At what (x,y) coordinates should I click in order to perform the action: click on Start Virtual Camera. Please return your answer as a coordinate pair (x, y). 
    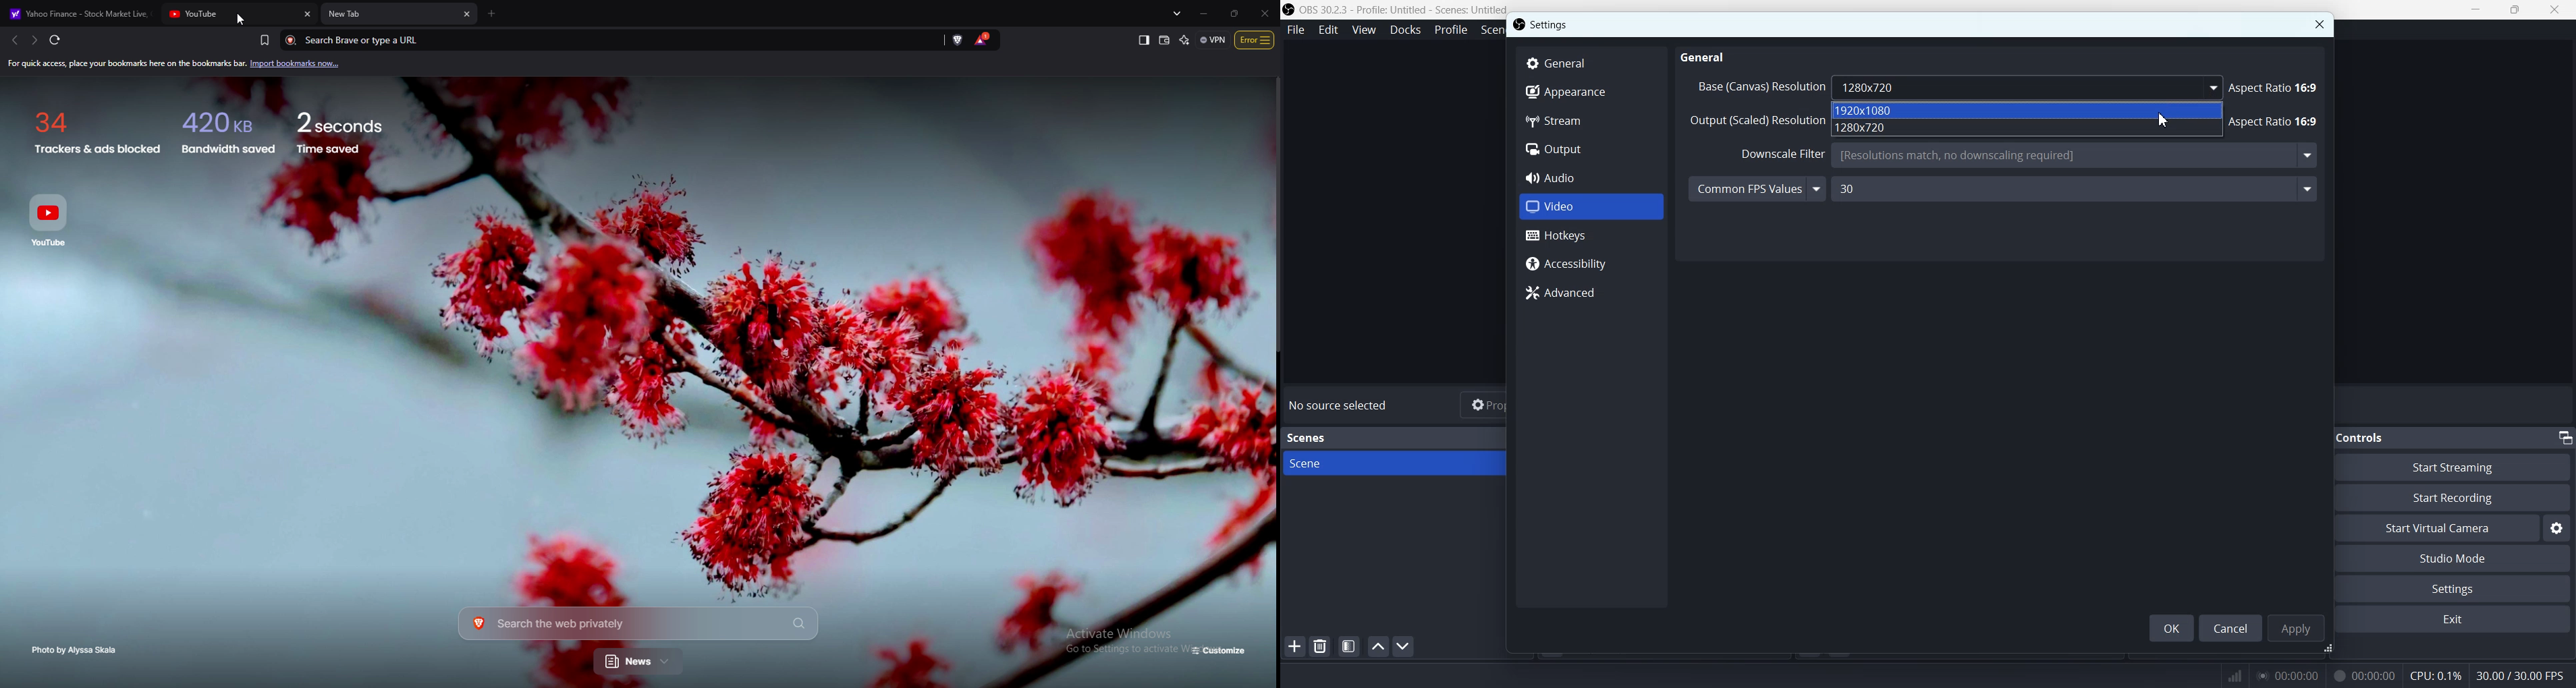
    Looking at the image, I should click on (2444, 527).